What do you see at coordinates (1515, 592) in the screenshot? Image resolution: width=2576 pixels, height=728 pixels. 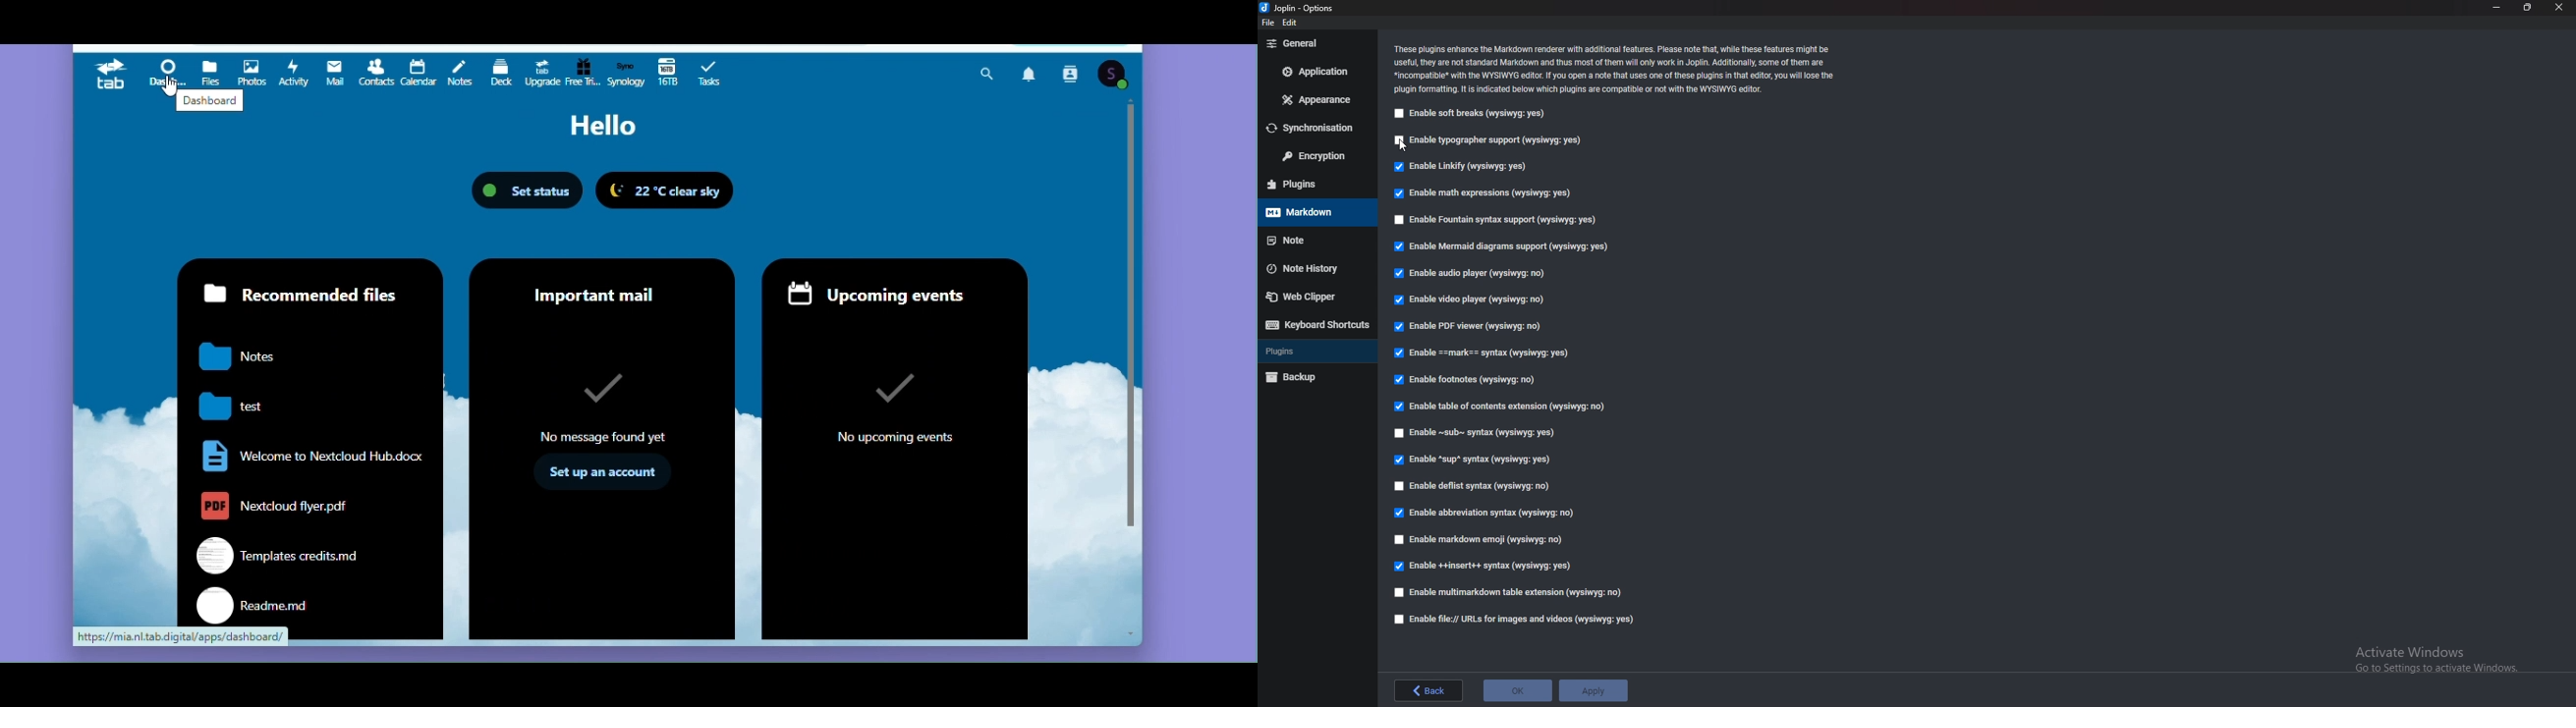 I see `enable multi markdown table extension` at bounding box center [1515, 592].